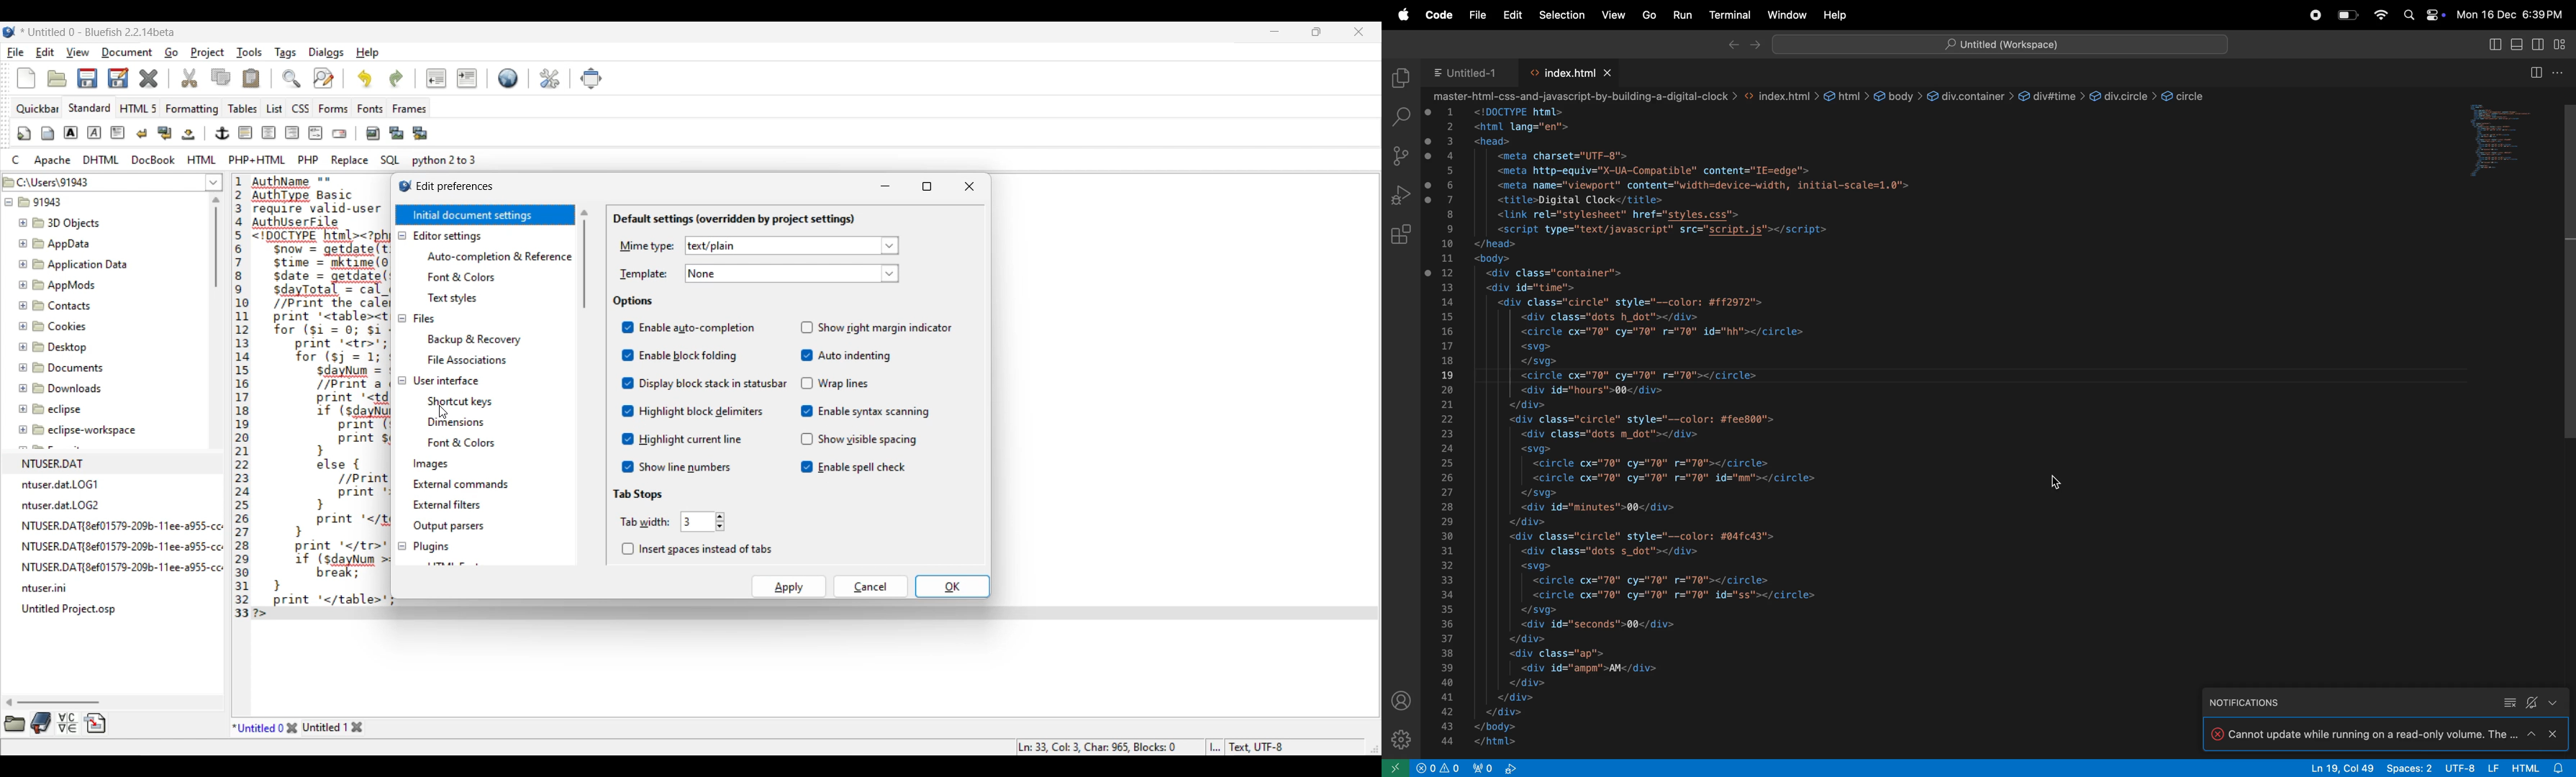 Image resolution: width=2576 pixels, height=784 pixels. What do you see at coordinates (61, 224) in the screenshot?
I see ` 3D Objects.` at bounding box center [61, 224].